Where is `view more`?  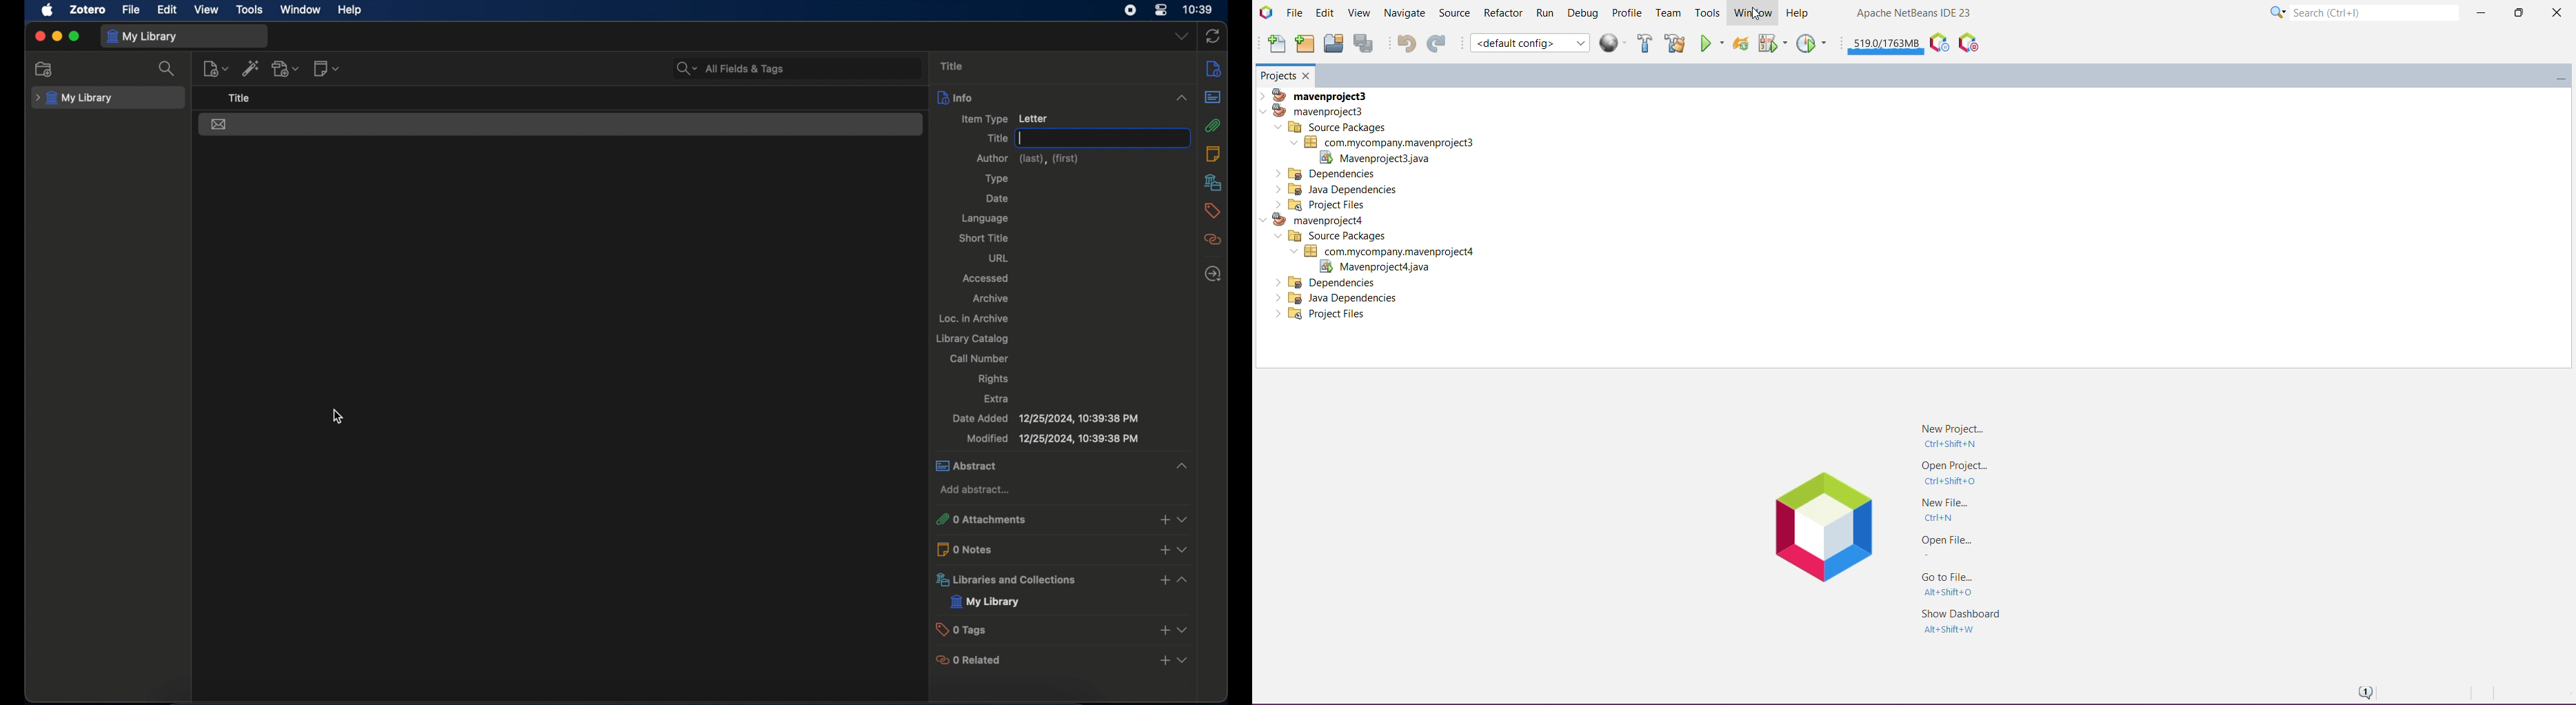
view more is located at coordinates (1186, 519).